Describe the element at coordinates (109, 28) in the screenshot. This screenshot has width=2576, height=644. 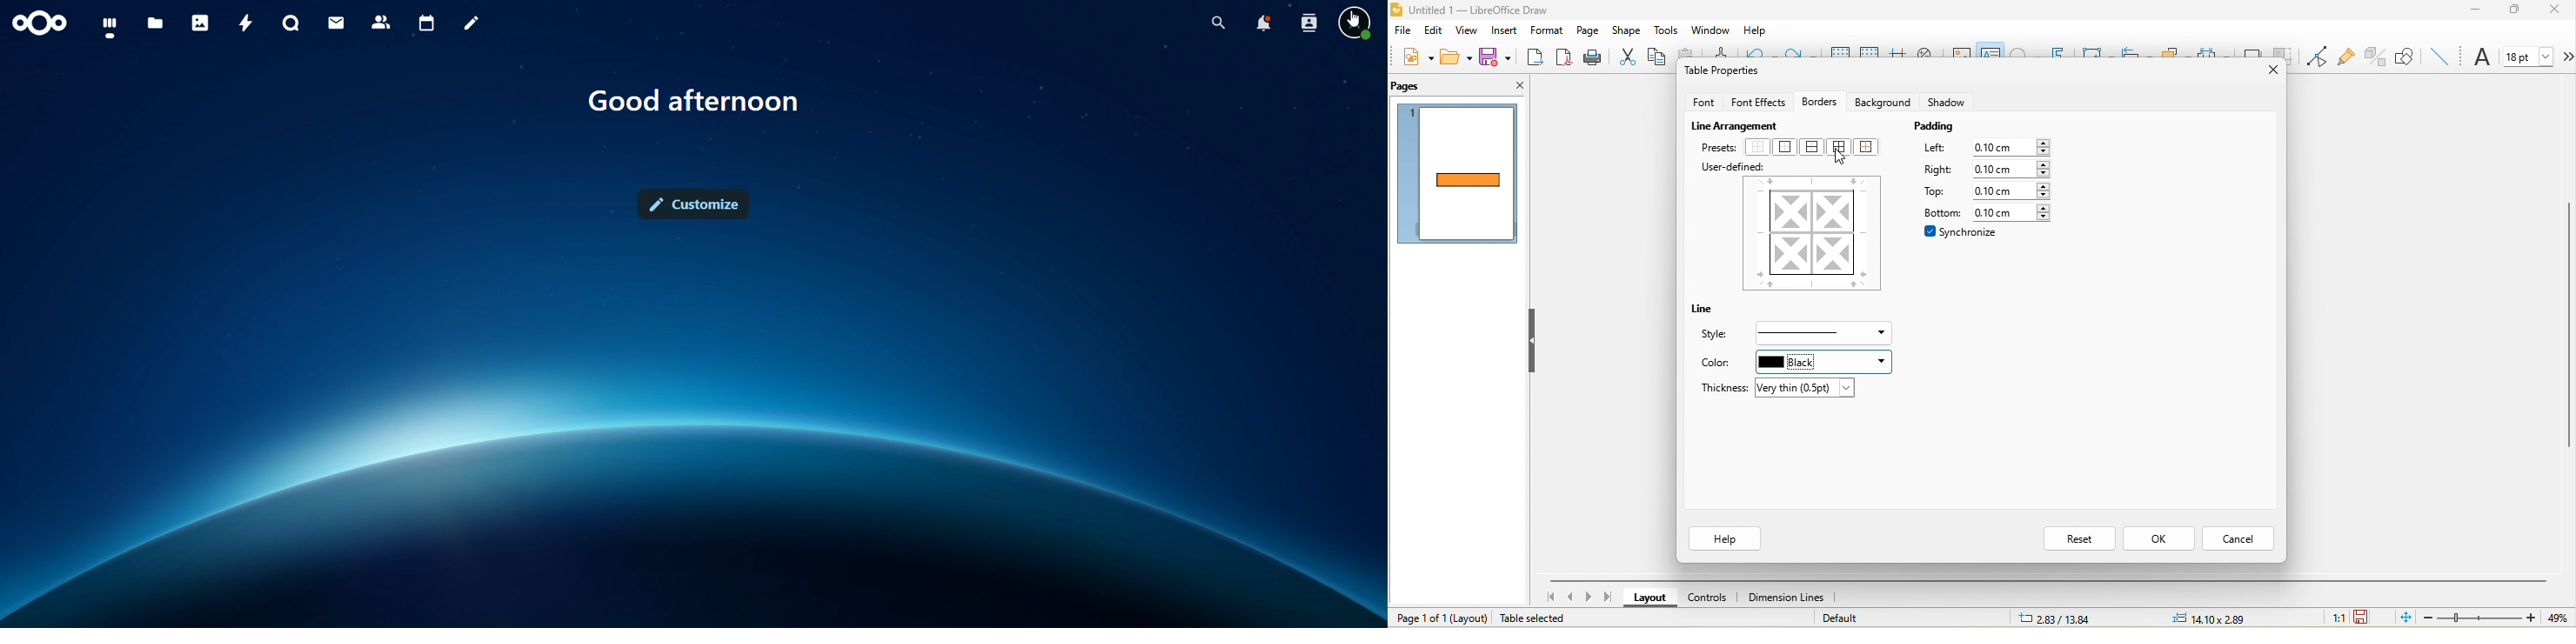
I see `dashboard` at that location.